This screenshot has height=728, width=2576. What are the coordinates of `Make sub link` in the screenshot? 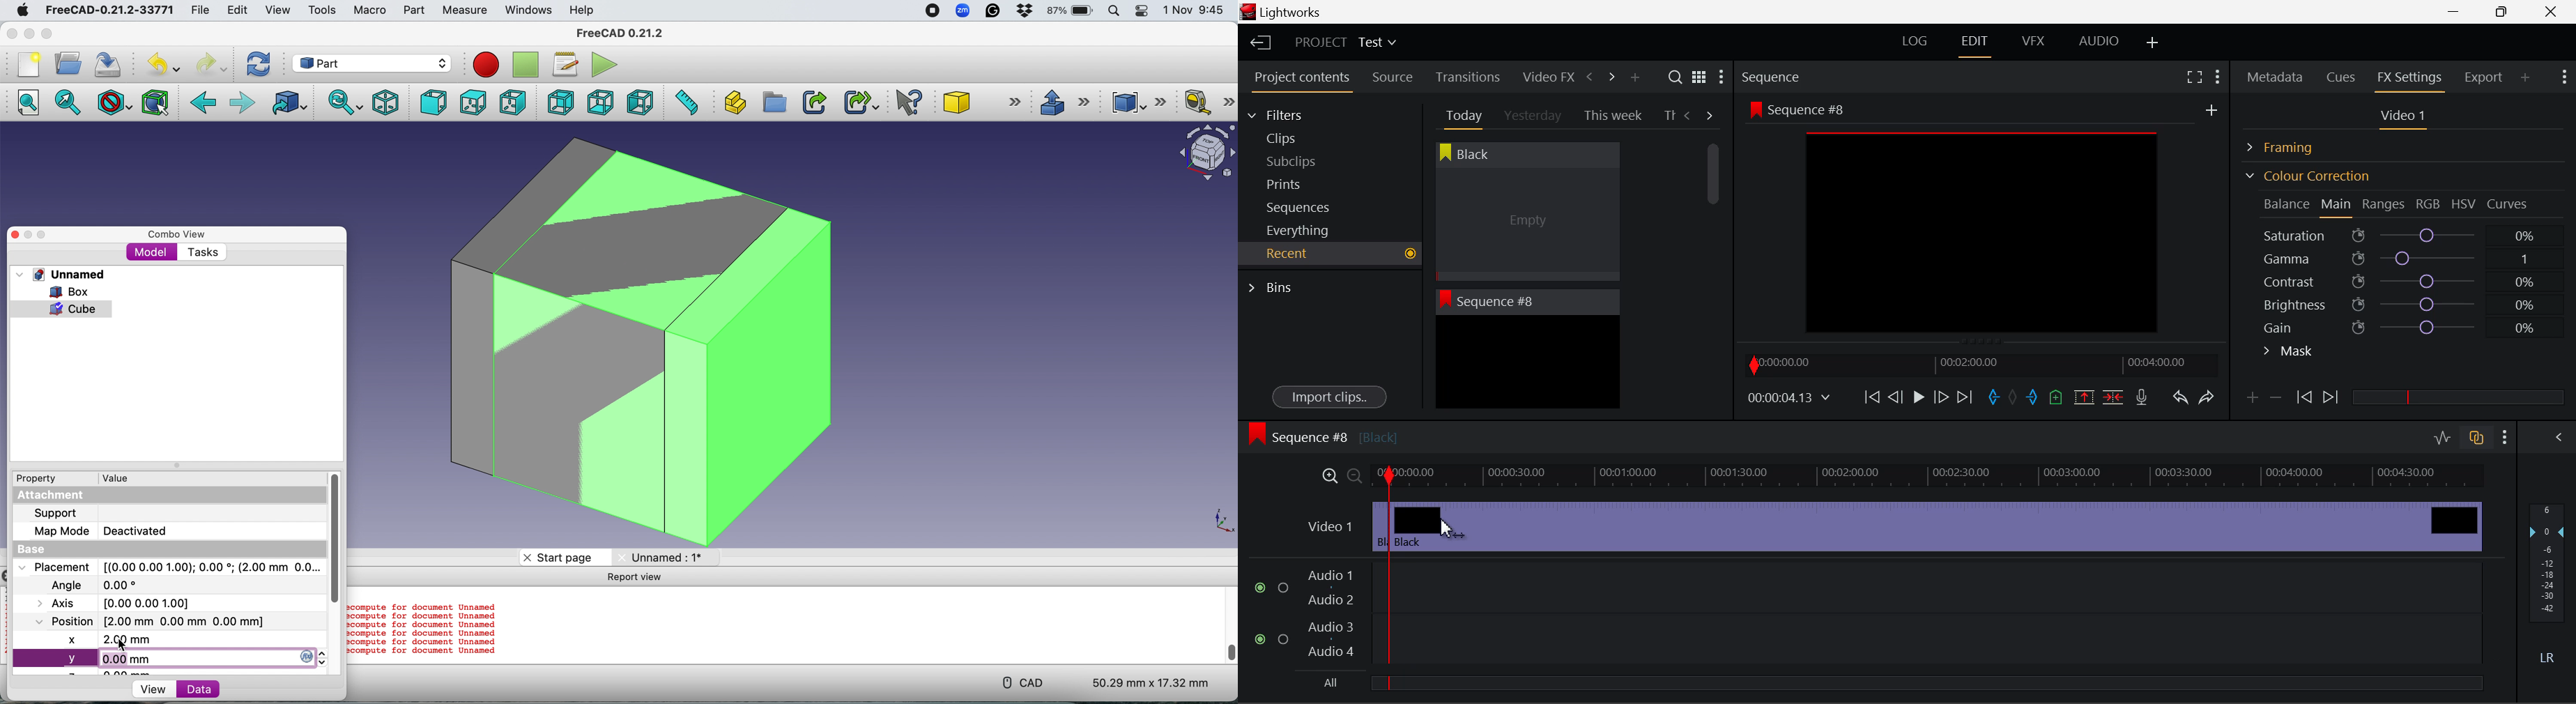 It's located at (857, 101).